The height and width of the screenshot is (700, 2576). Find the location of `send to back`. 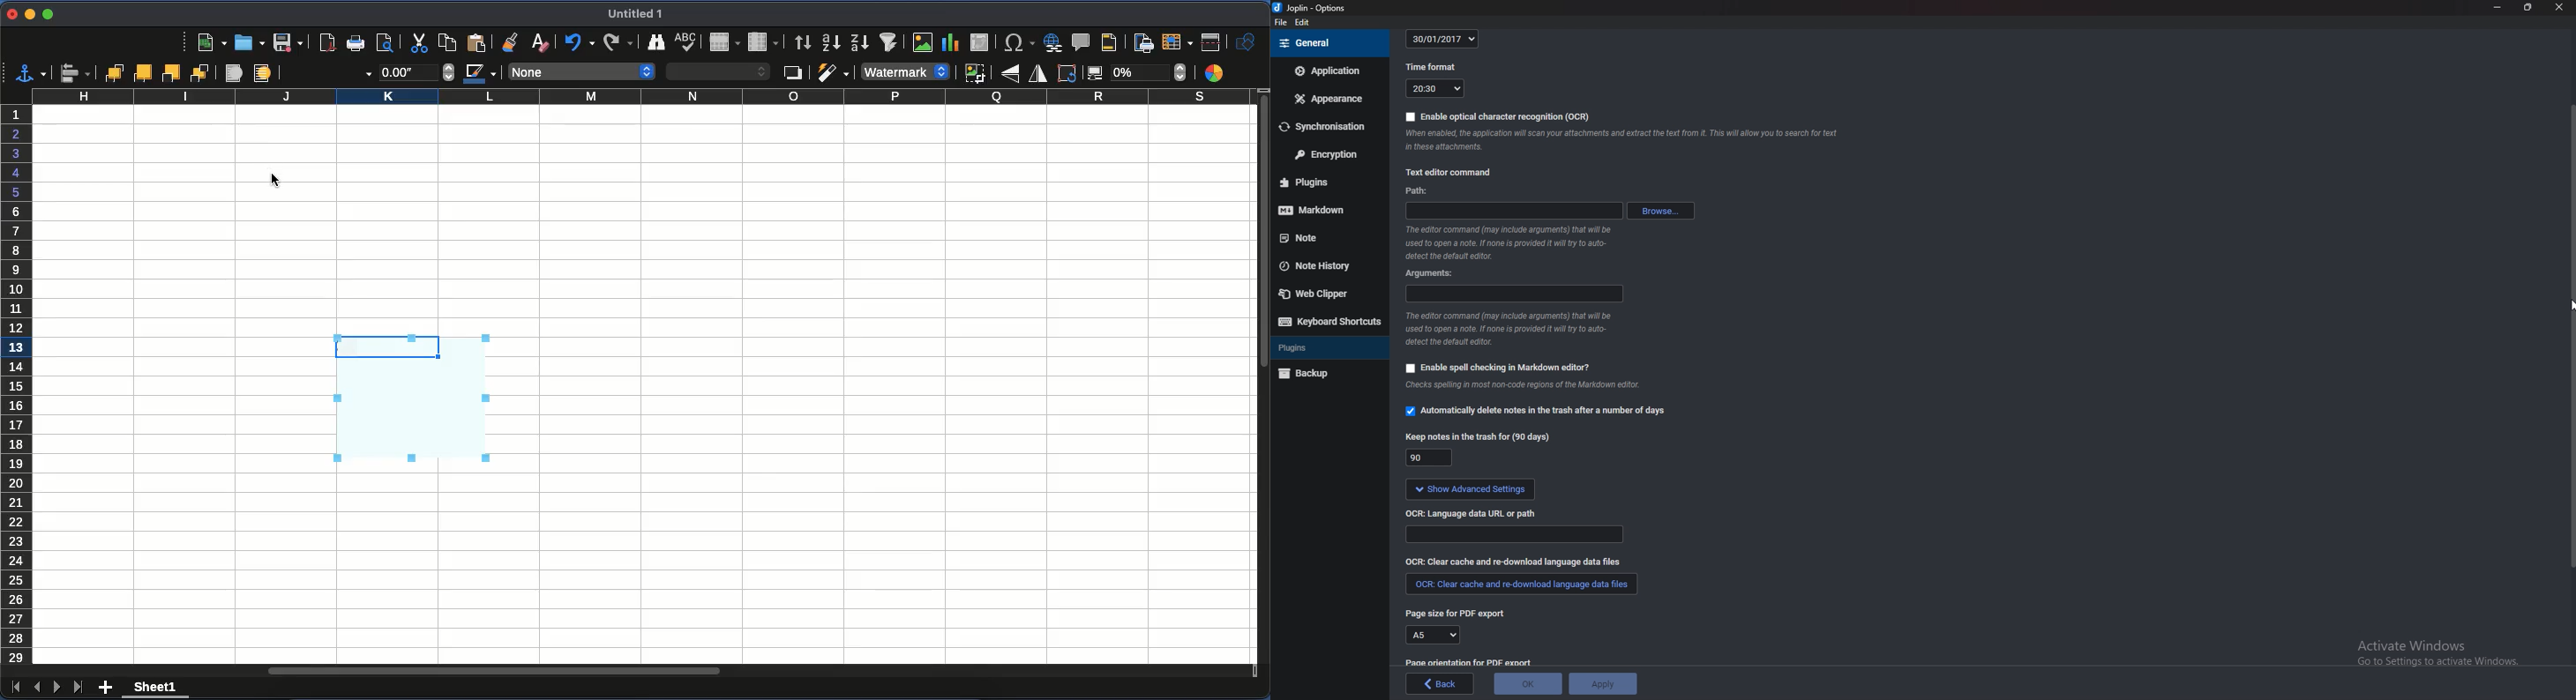

send to back is located at coordinates (201, 73).